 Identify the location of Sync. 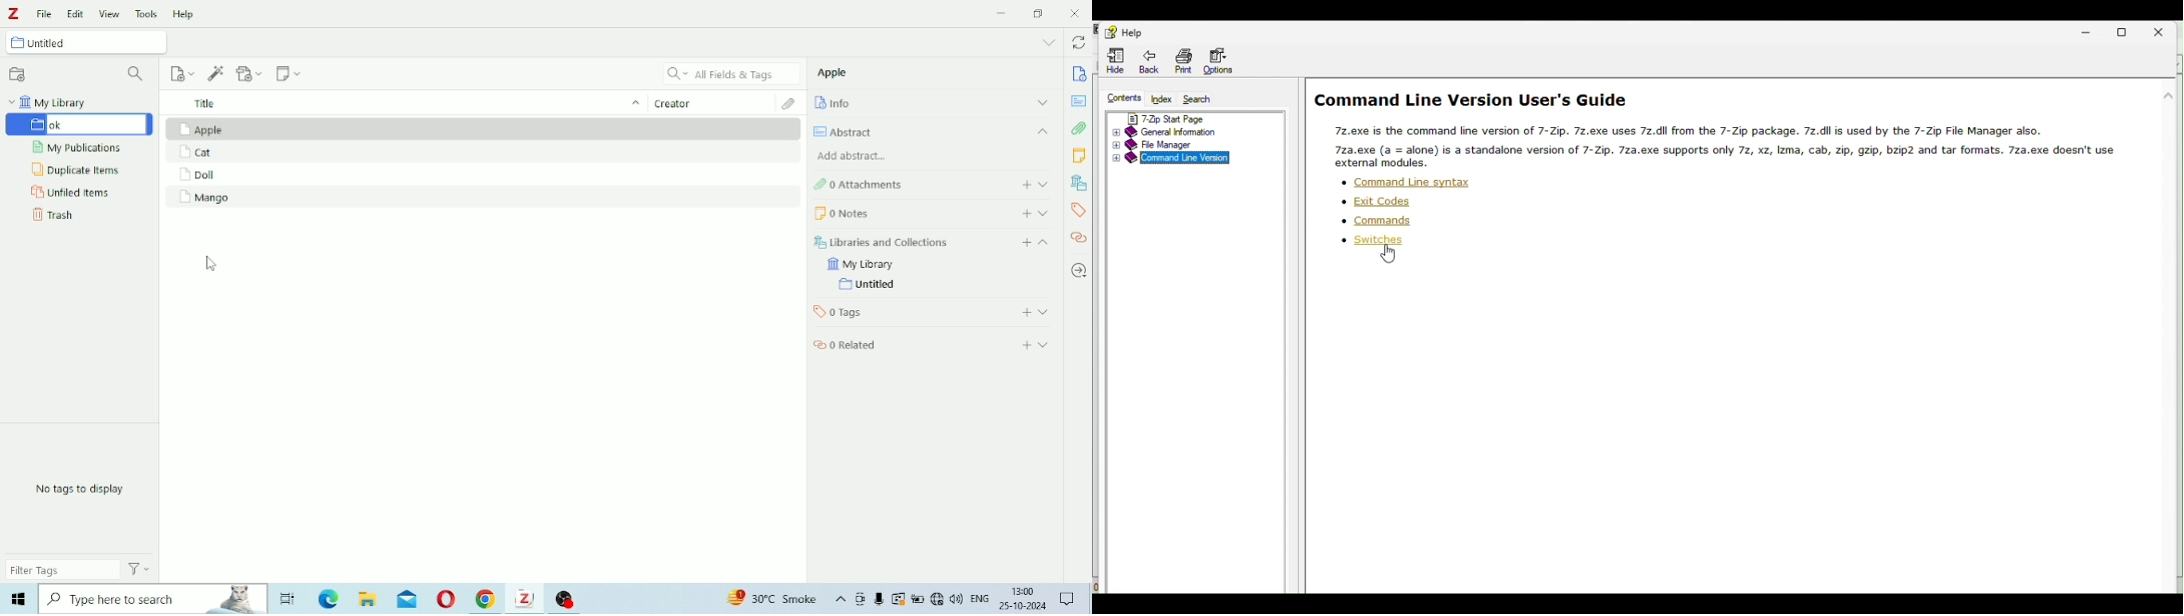
(1079, 42).